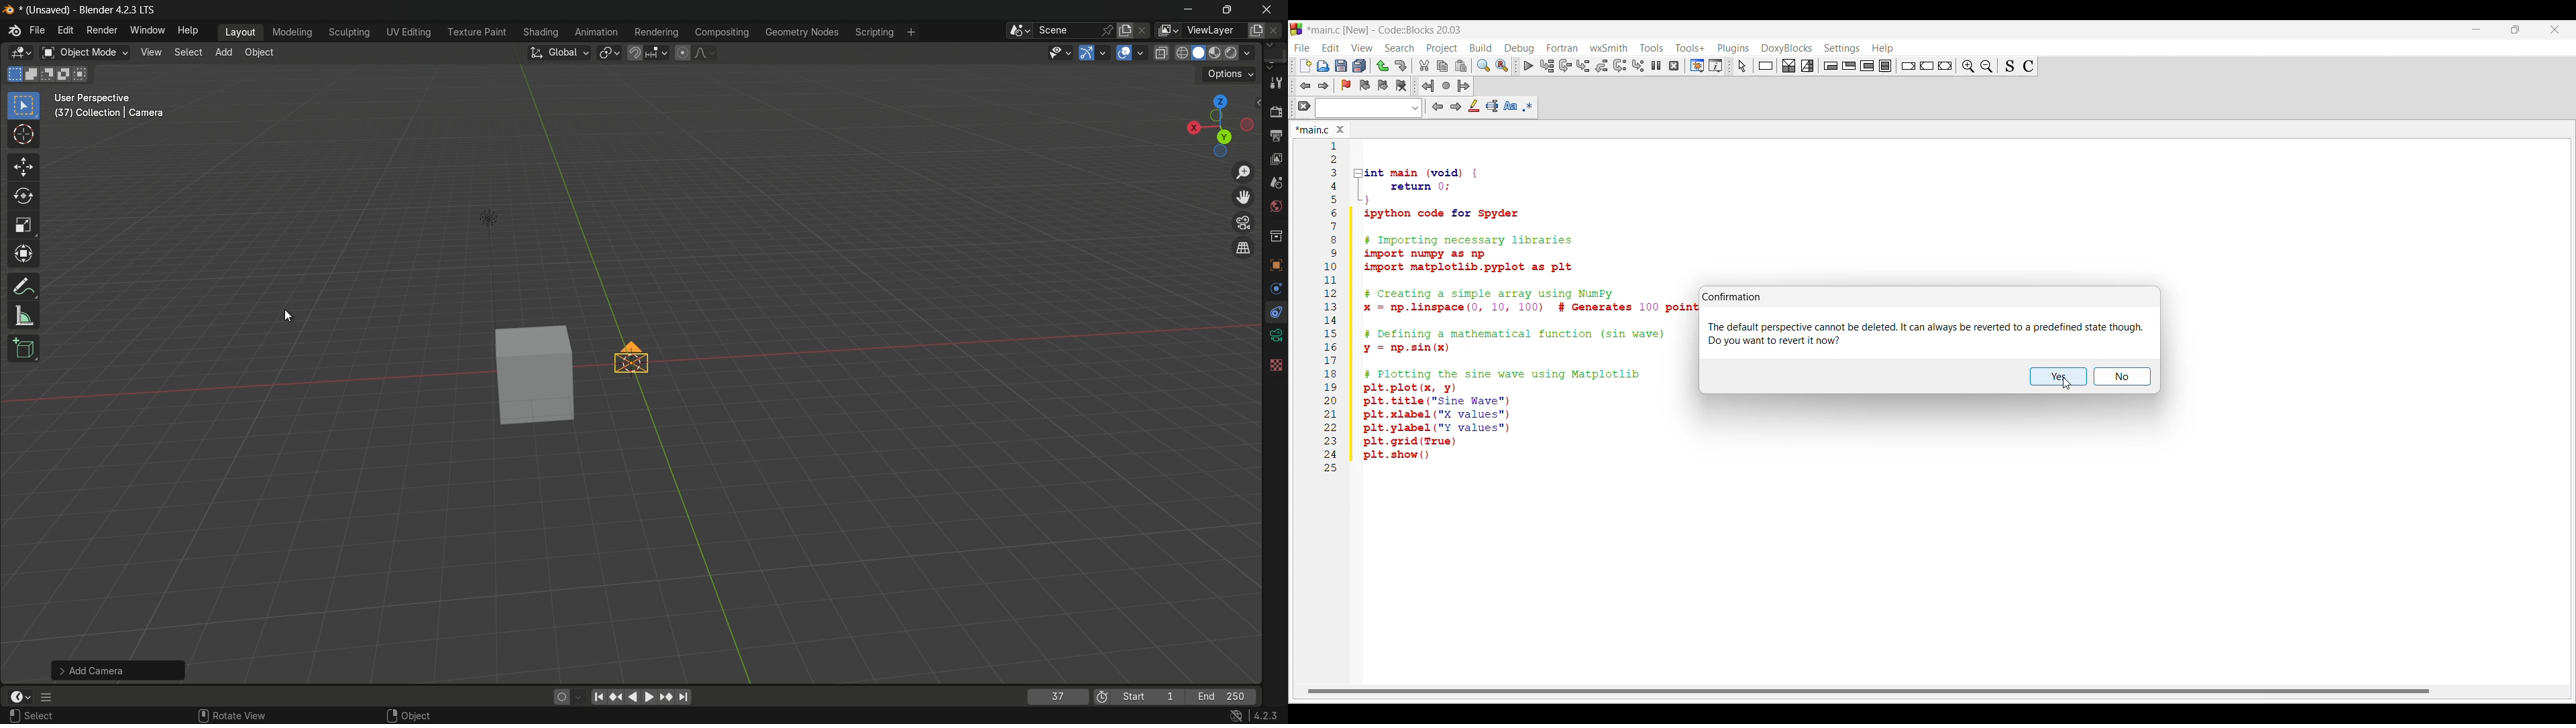 This screenshot has height=728, width=2576. What do you see at coordinates (14, 74) in the screenshot?
I see `start new selection` at bounding box center [14, 74].